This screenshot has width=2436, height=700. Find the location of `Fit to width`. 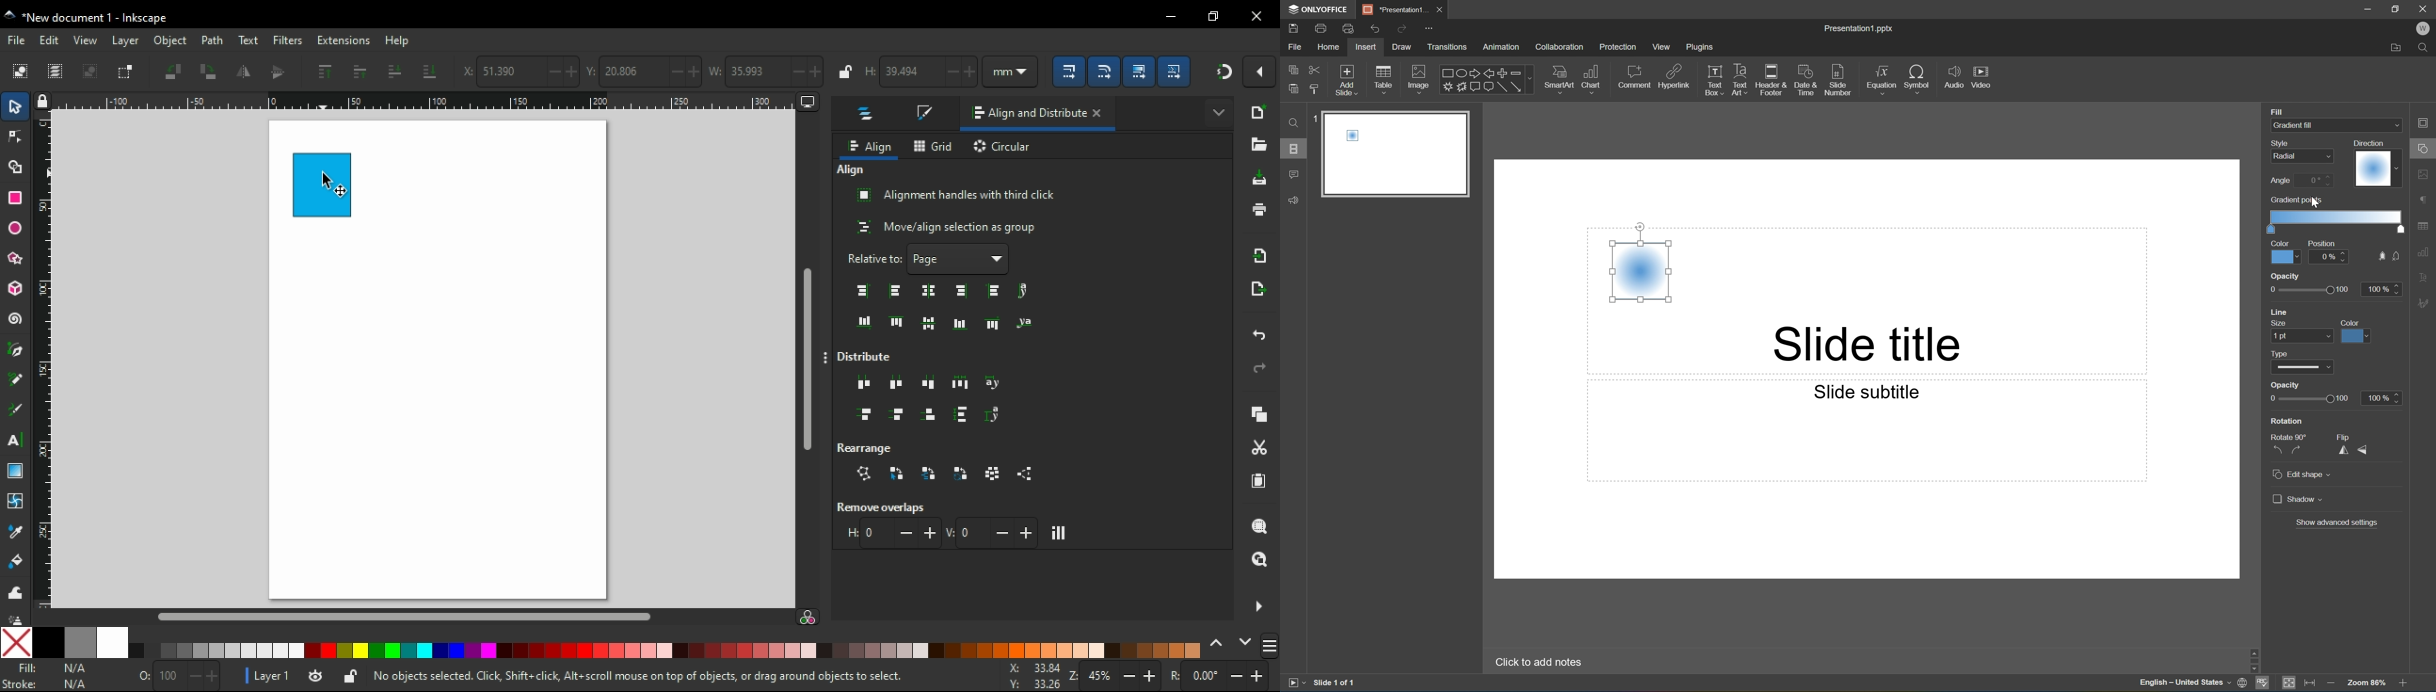

Fit to width is located at coordinates (2311, 682).